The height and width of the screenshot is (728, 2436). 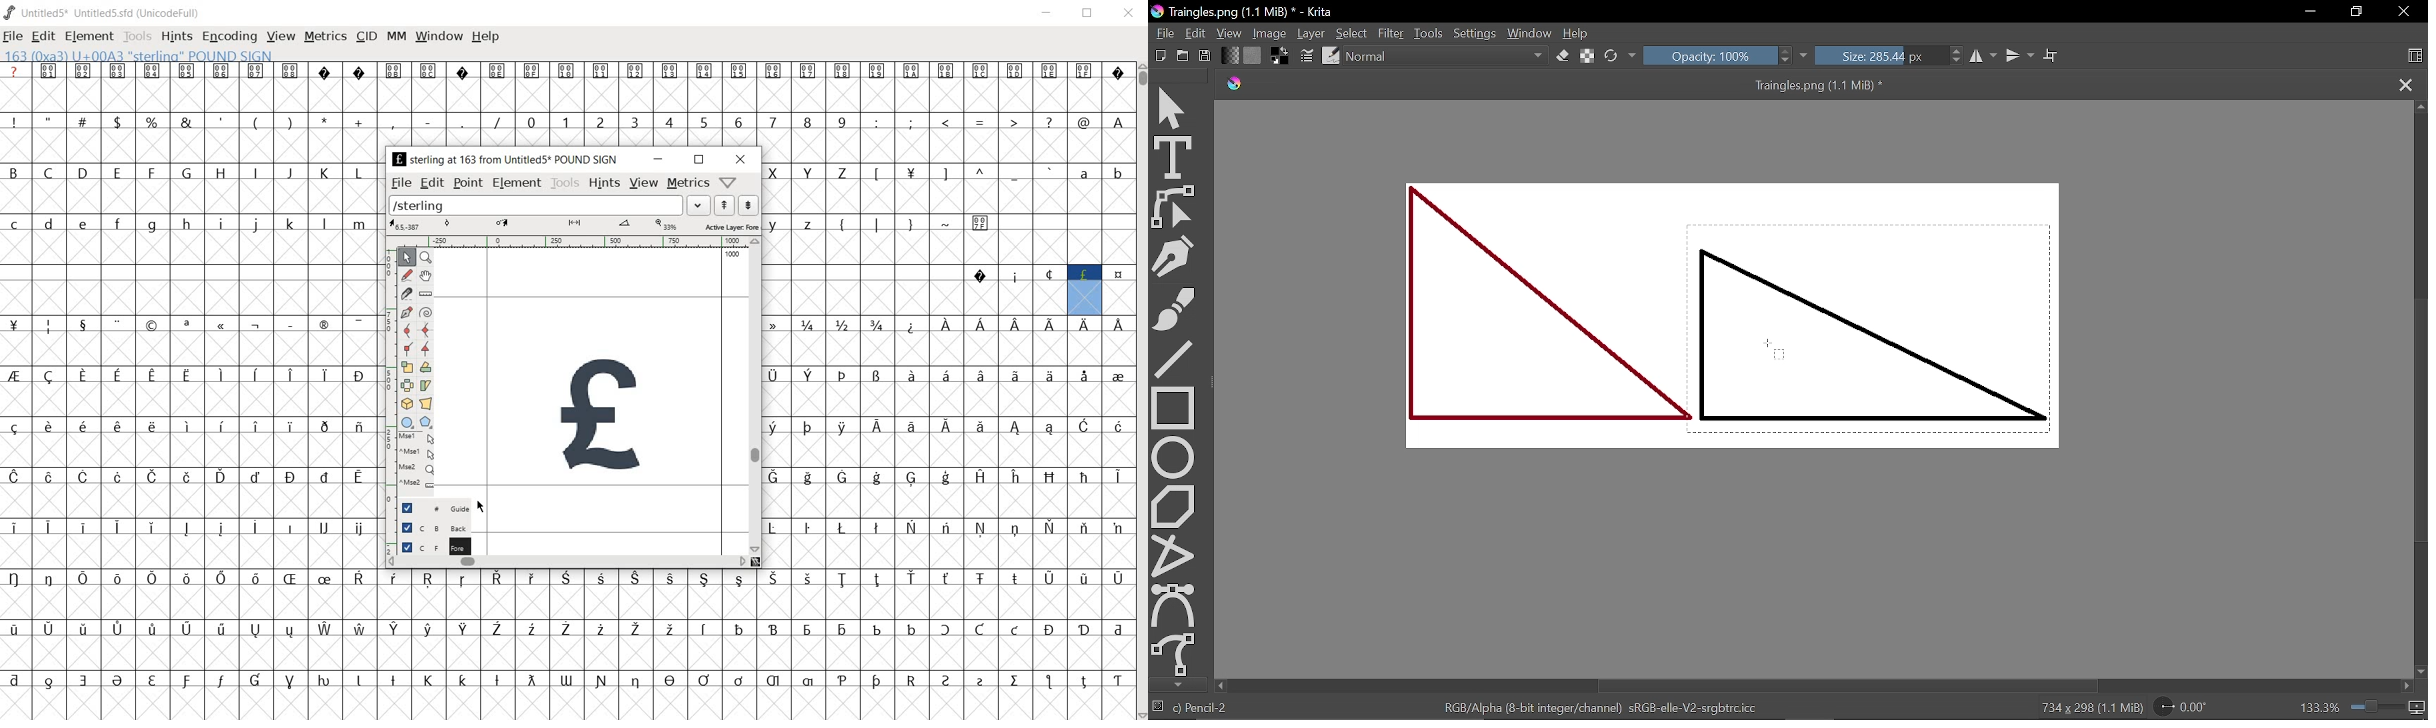 What do you see at coordinates (463, 580) in the screenshot?
I see `Symbol` at bounding box center [463, 580].